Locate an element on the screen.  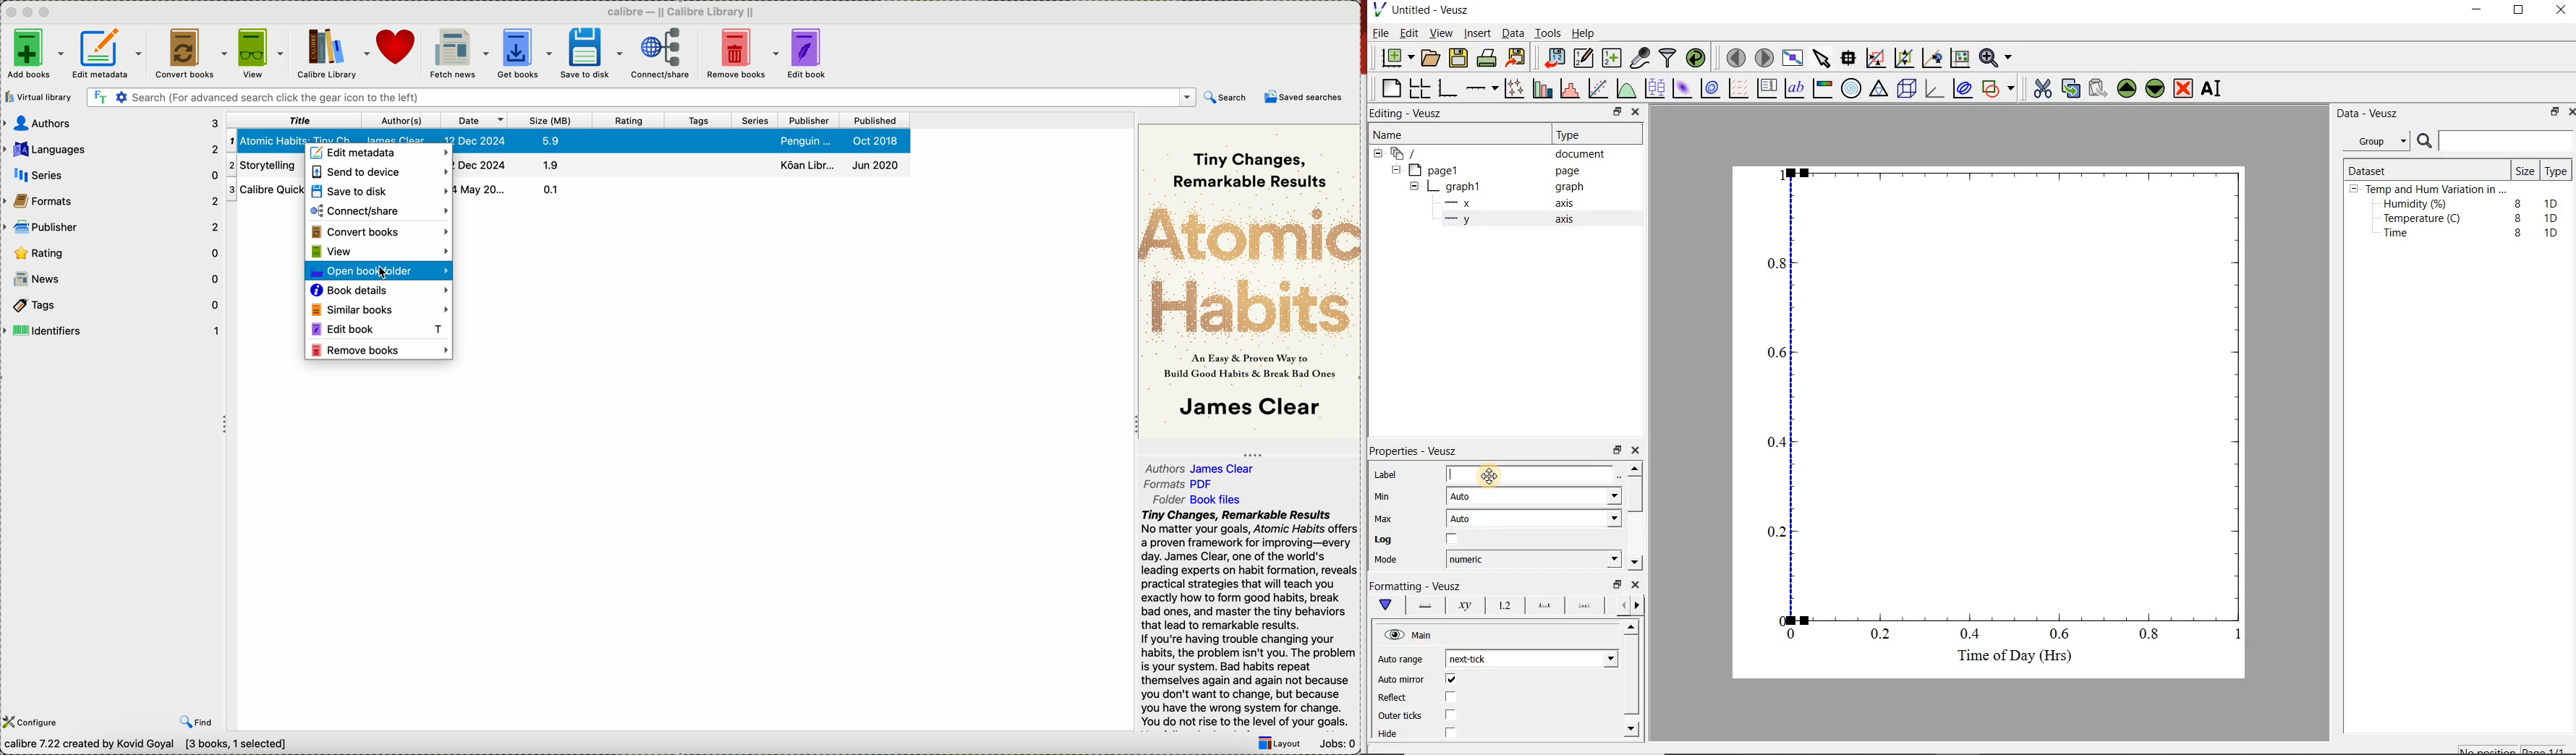
remove books is located at coordinates (743, 55).